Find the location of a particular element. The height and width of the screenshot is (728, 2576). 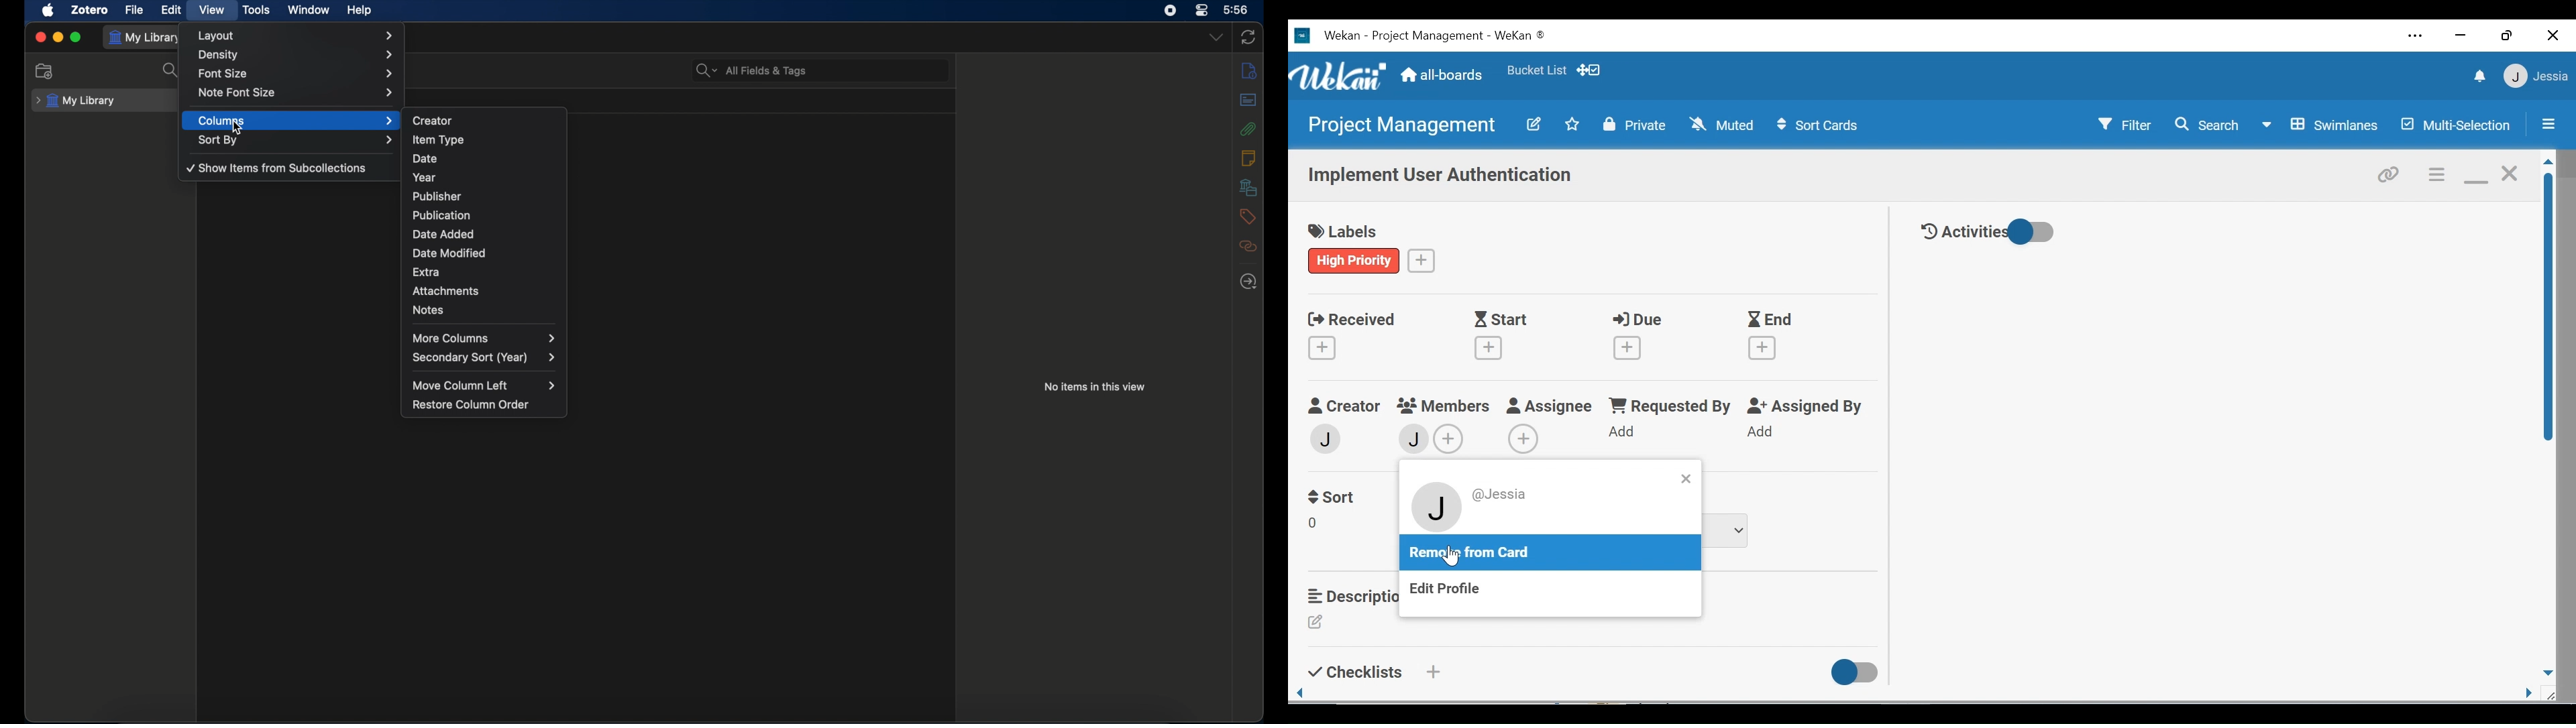

edit is located at coordinates (1533, 123).